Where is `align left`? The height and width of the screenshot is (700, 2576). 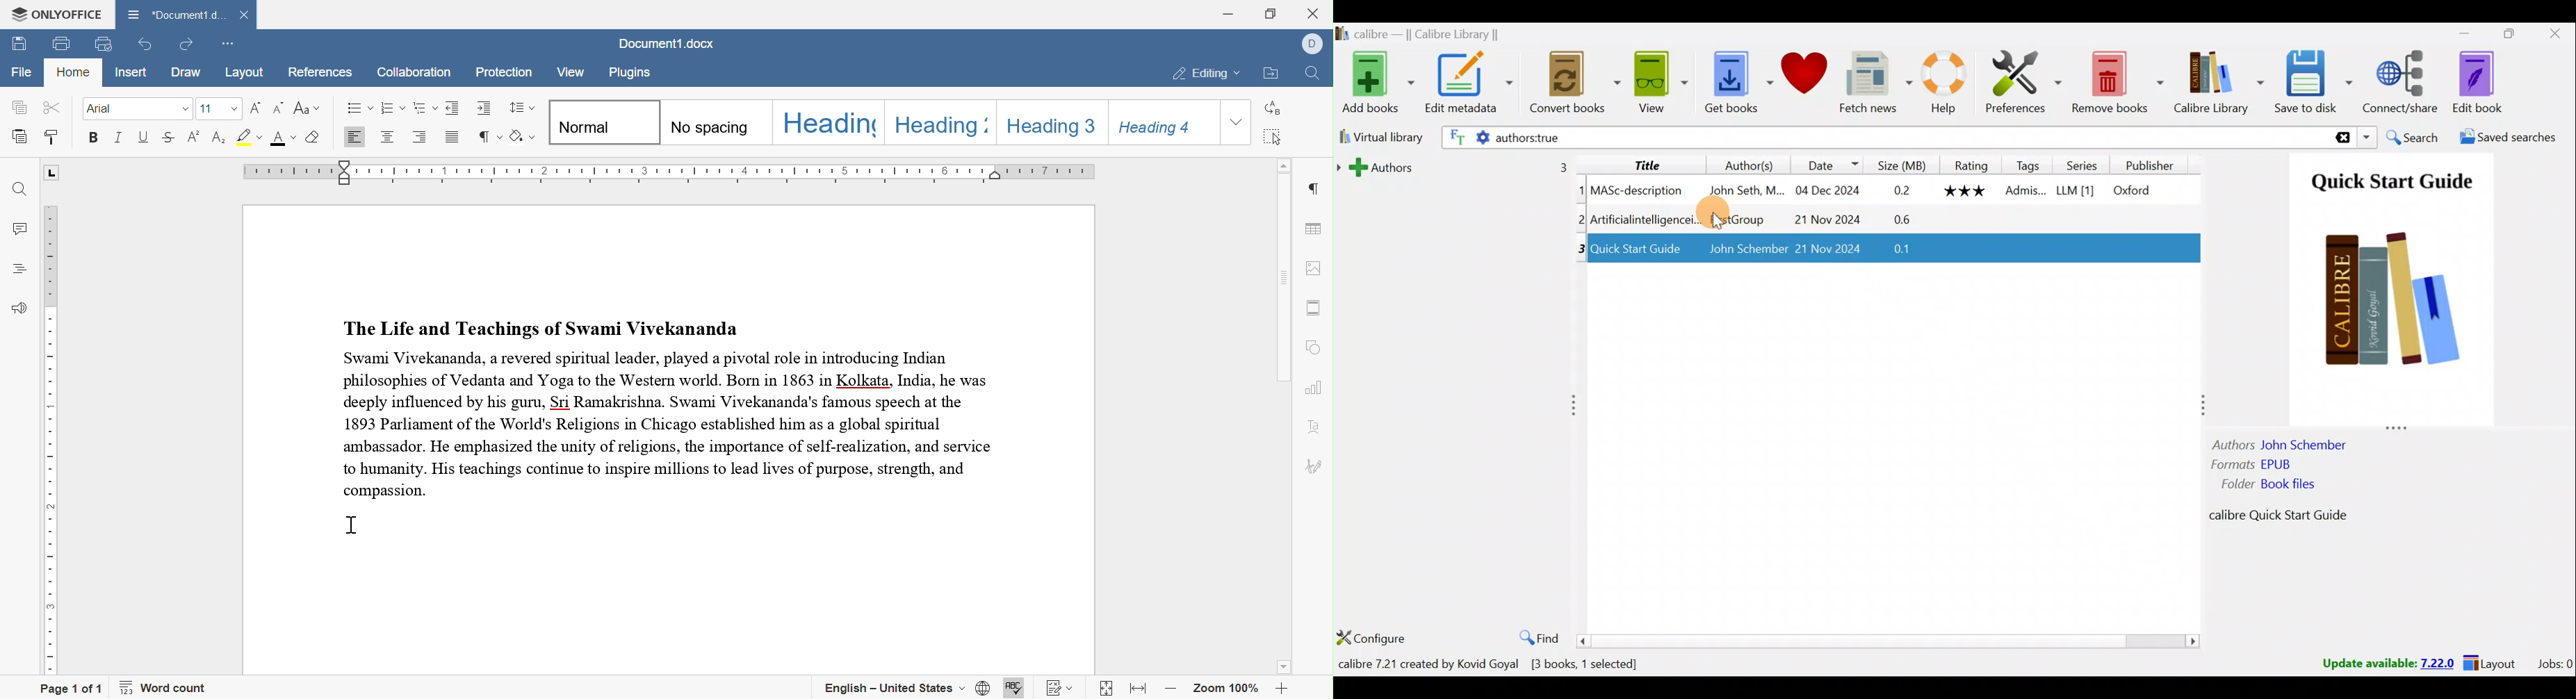 align left is located at coordinates (352, 138).